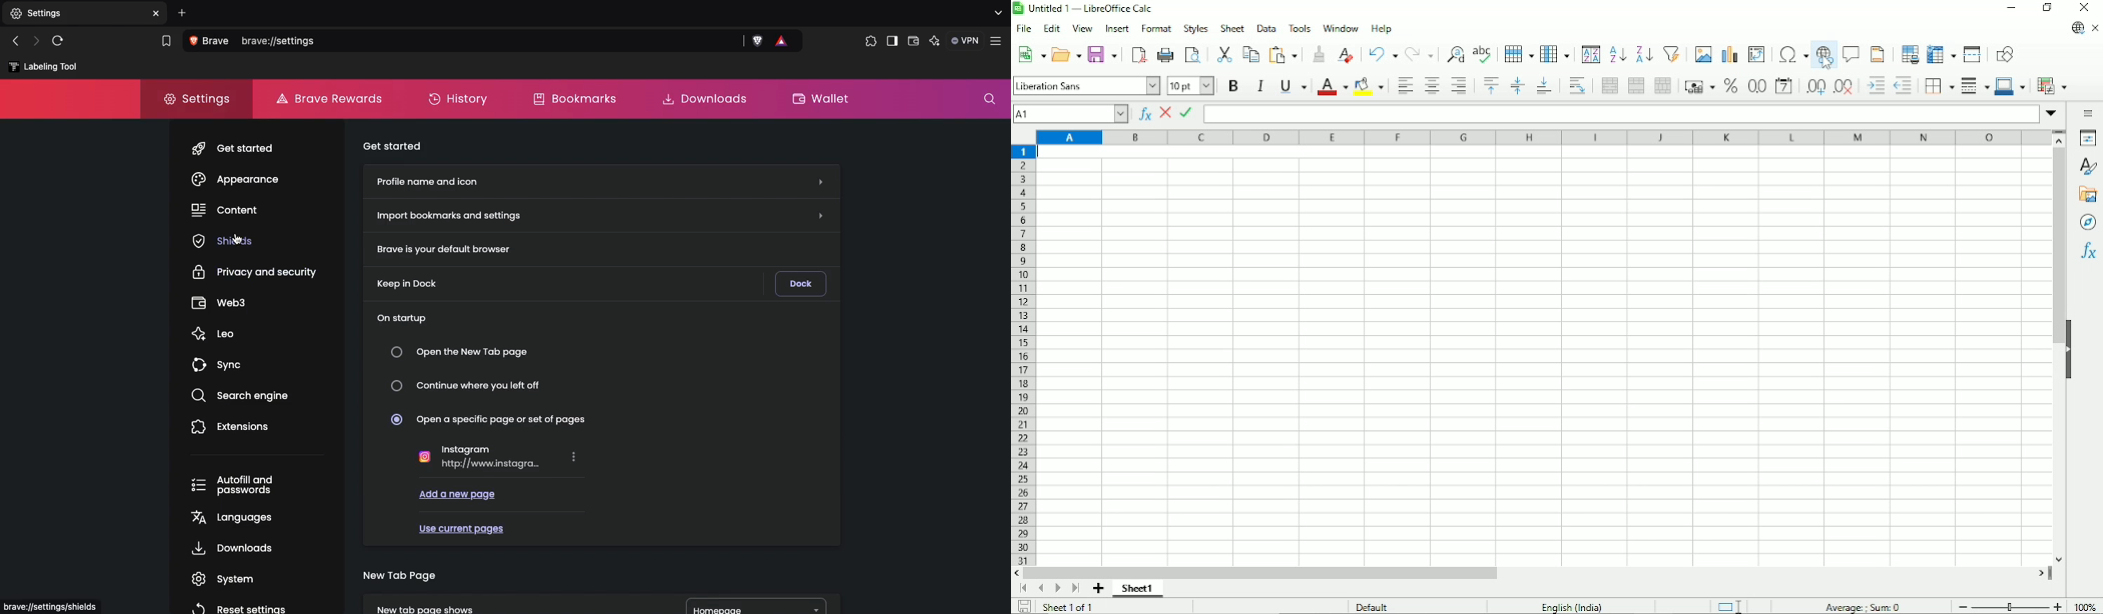 This screenshot has width=2128, height=616. Describe the element at coordinates (1166, 114) in the screenshot. I see `Cancel` at that location.